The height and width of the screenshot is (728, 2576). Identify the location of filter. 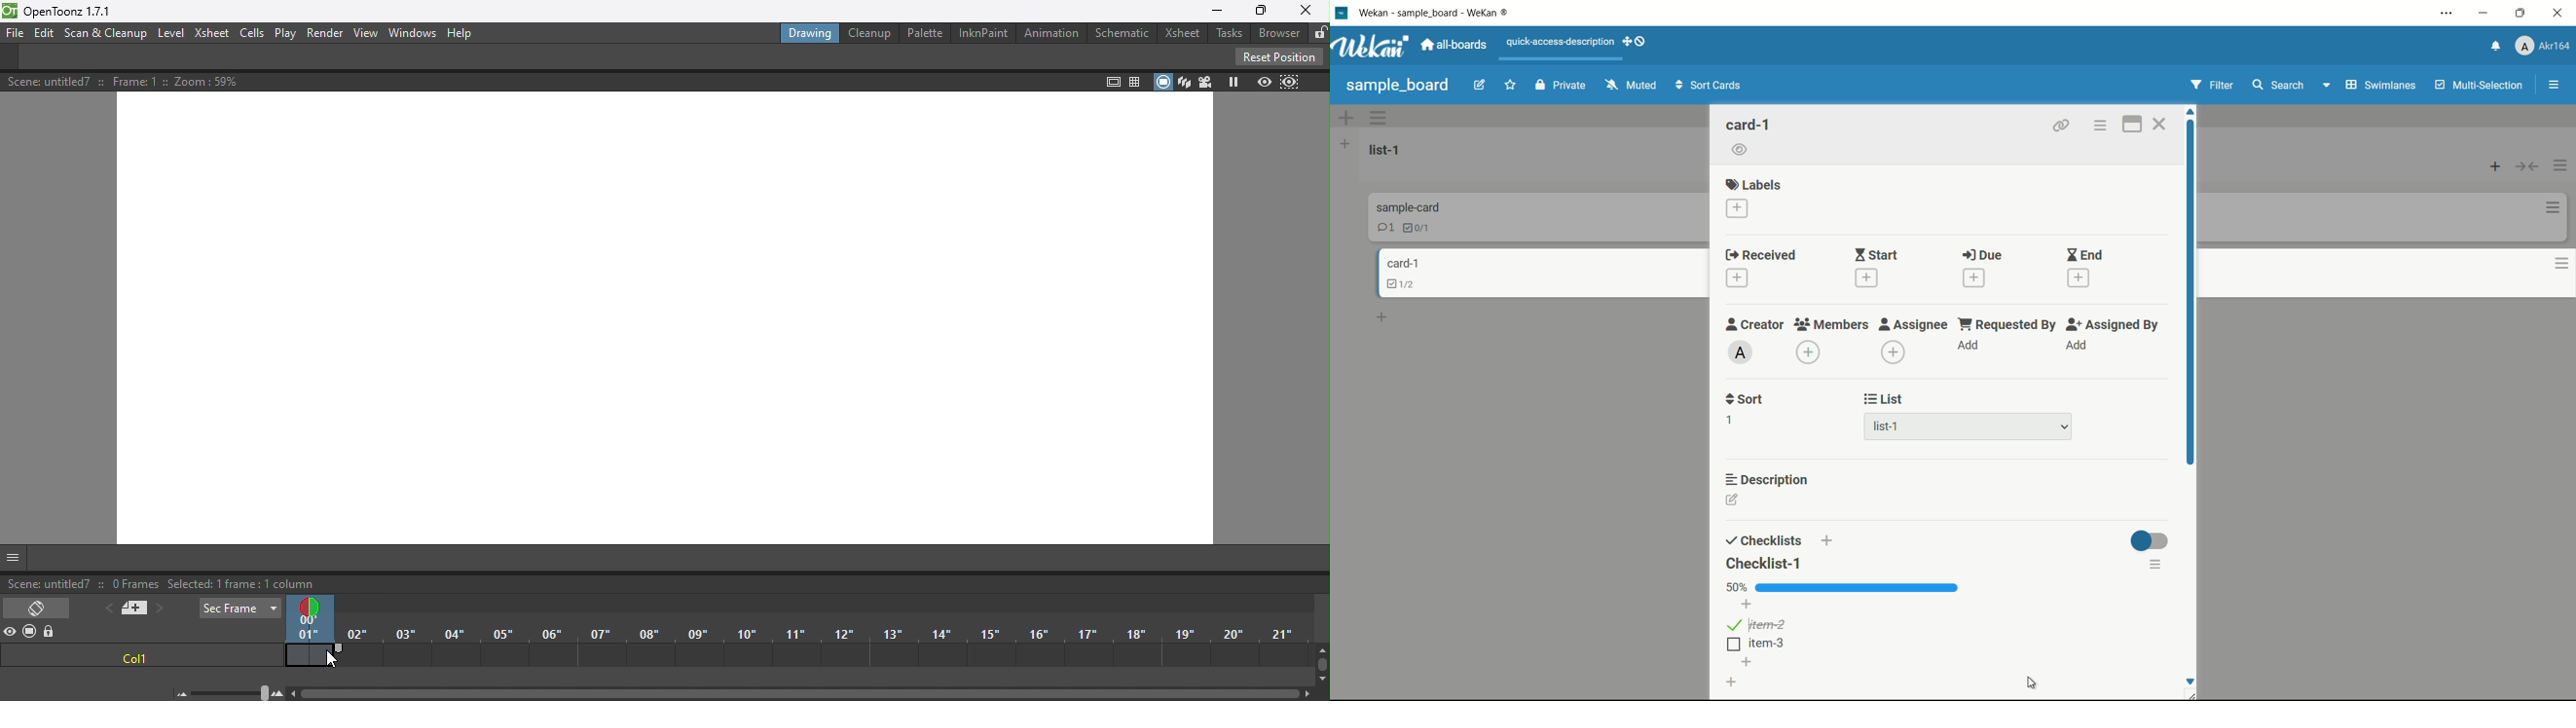
(2211, 85).